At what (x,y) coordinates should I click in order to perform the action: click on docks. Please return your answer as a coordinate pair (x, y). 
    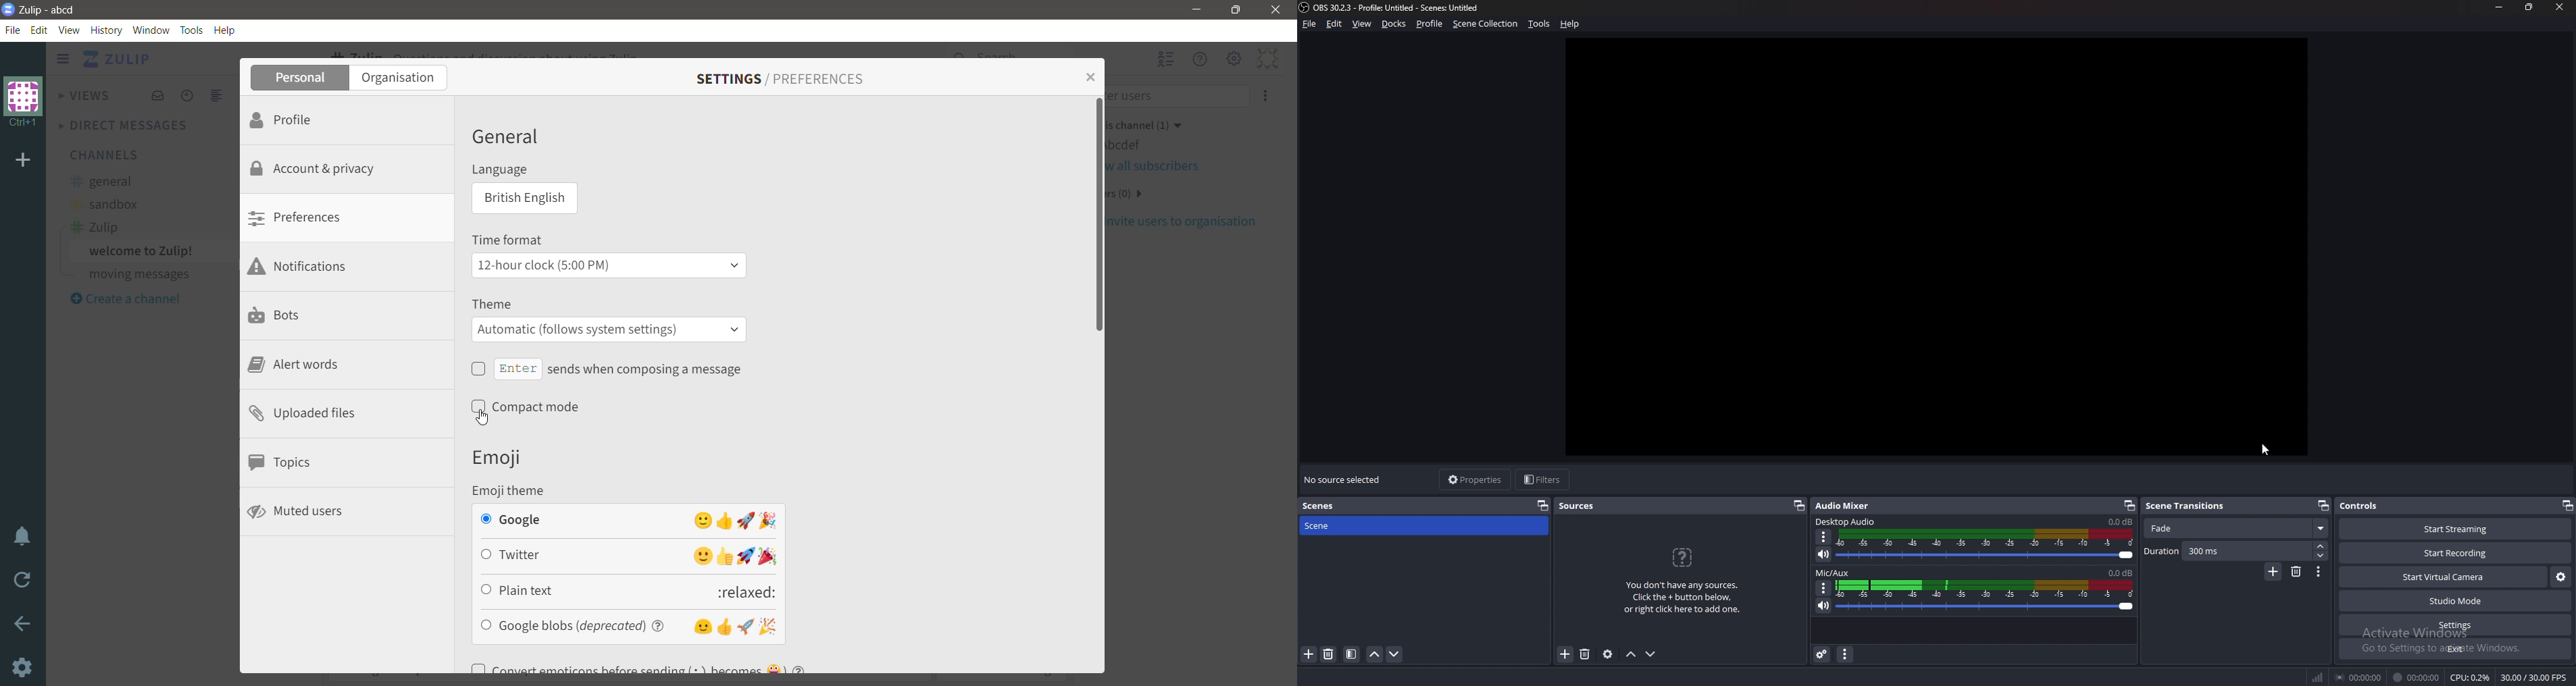
    Looking at the image, I should click on (1396, 23).